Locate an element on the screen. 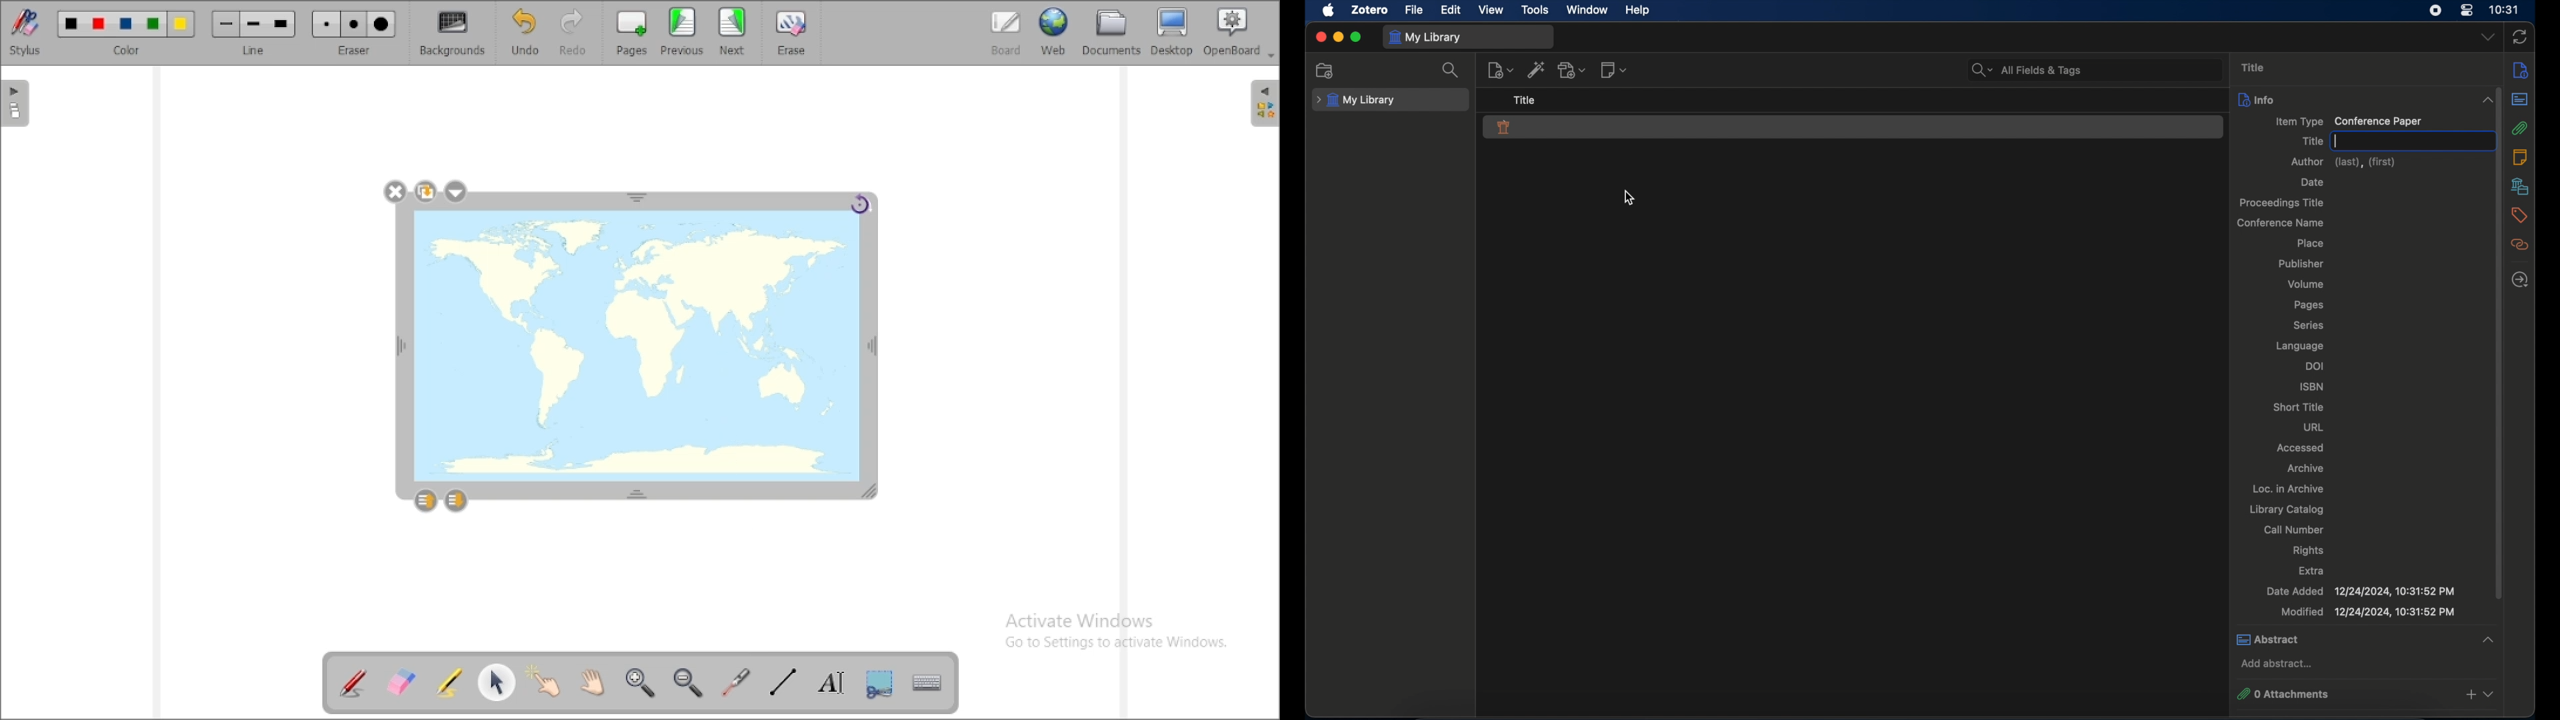 This screenshot has height=728, width=2576. edit is located at coordinates (1451, 10).